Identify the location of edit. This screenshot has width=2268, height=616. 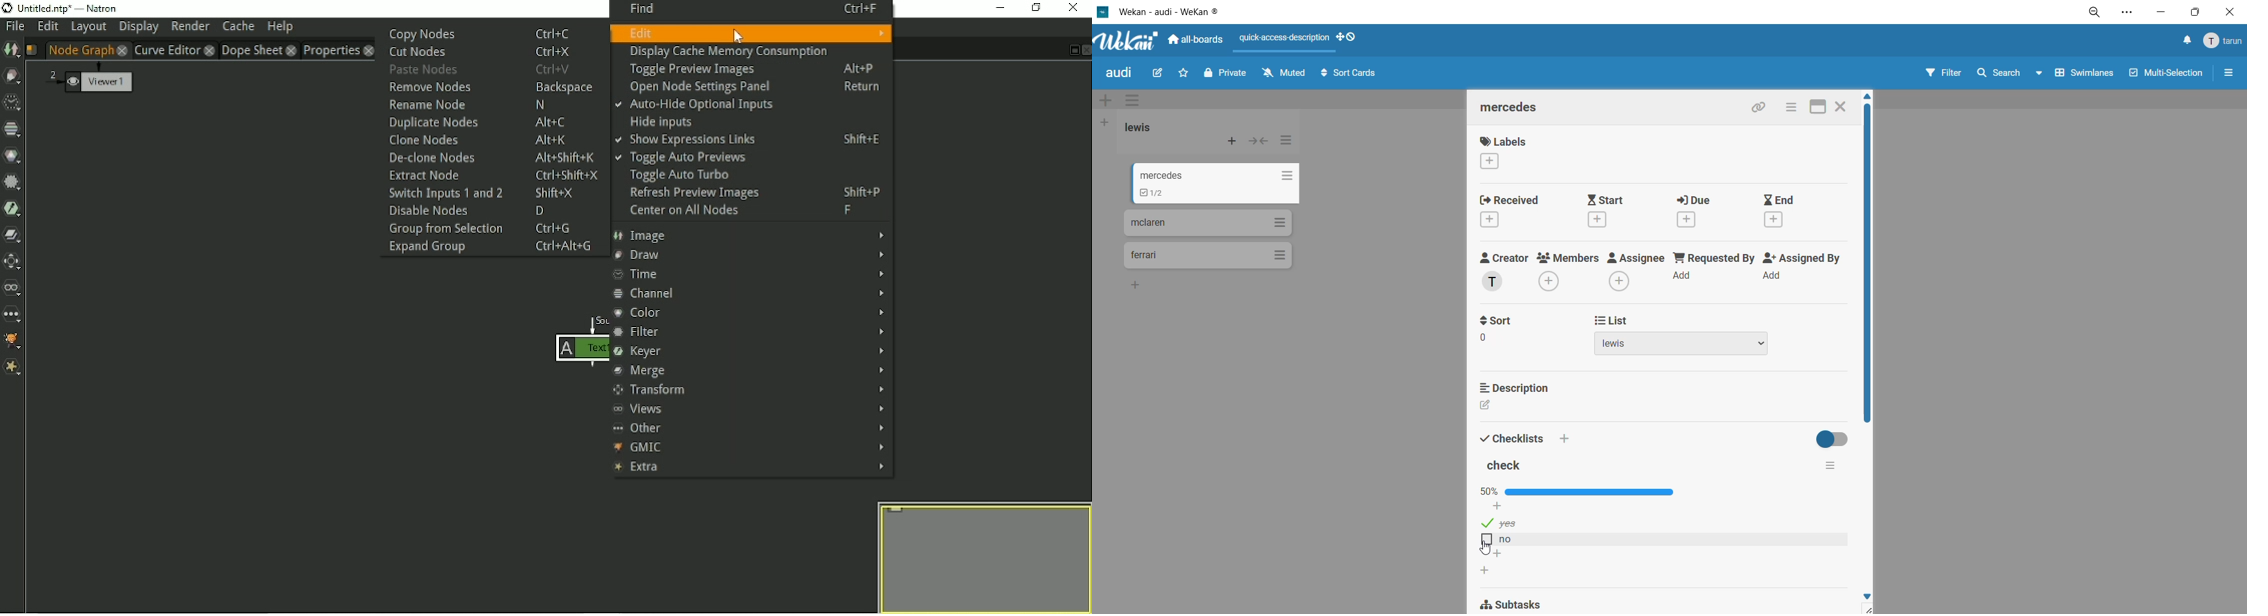
(1161, 76).